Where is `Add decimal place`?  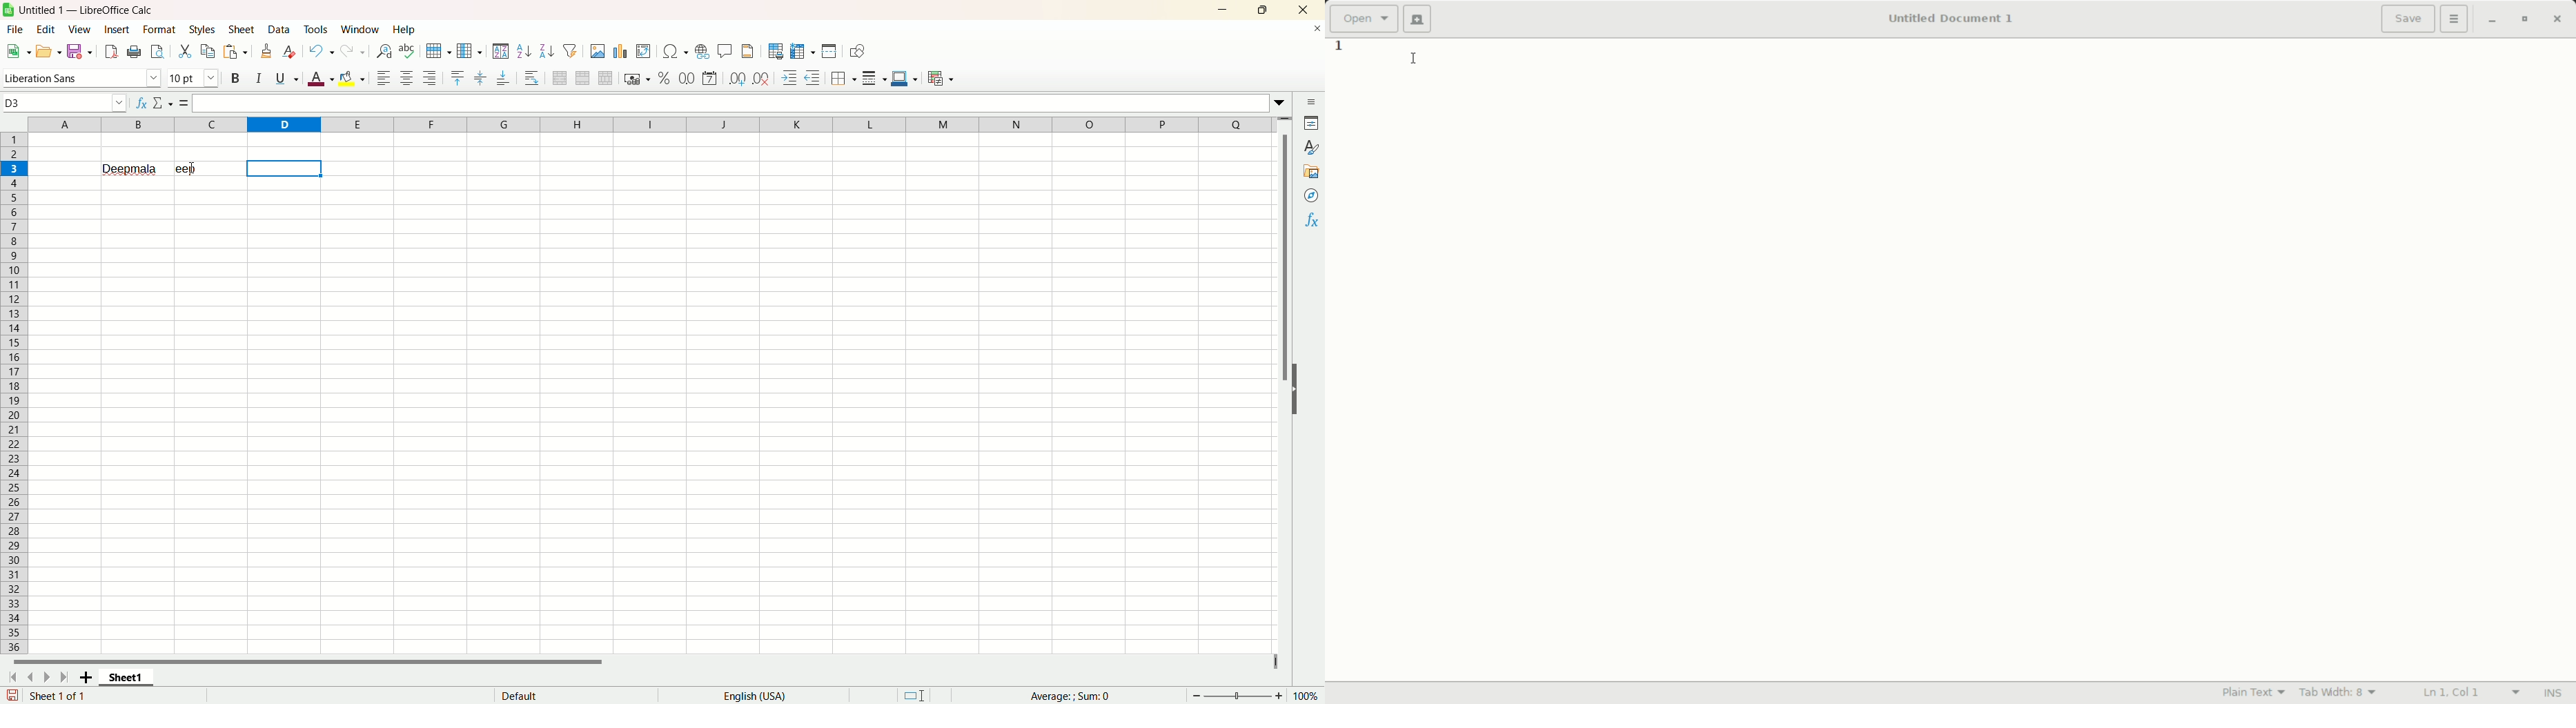 Add decimal place is located at coordinates (736, 80).